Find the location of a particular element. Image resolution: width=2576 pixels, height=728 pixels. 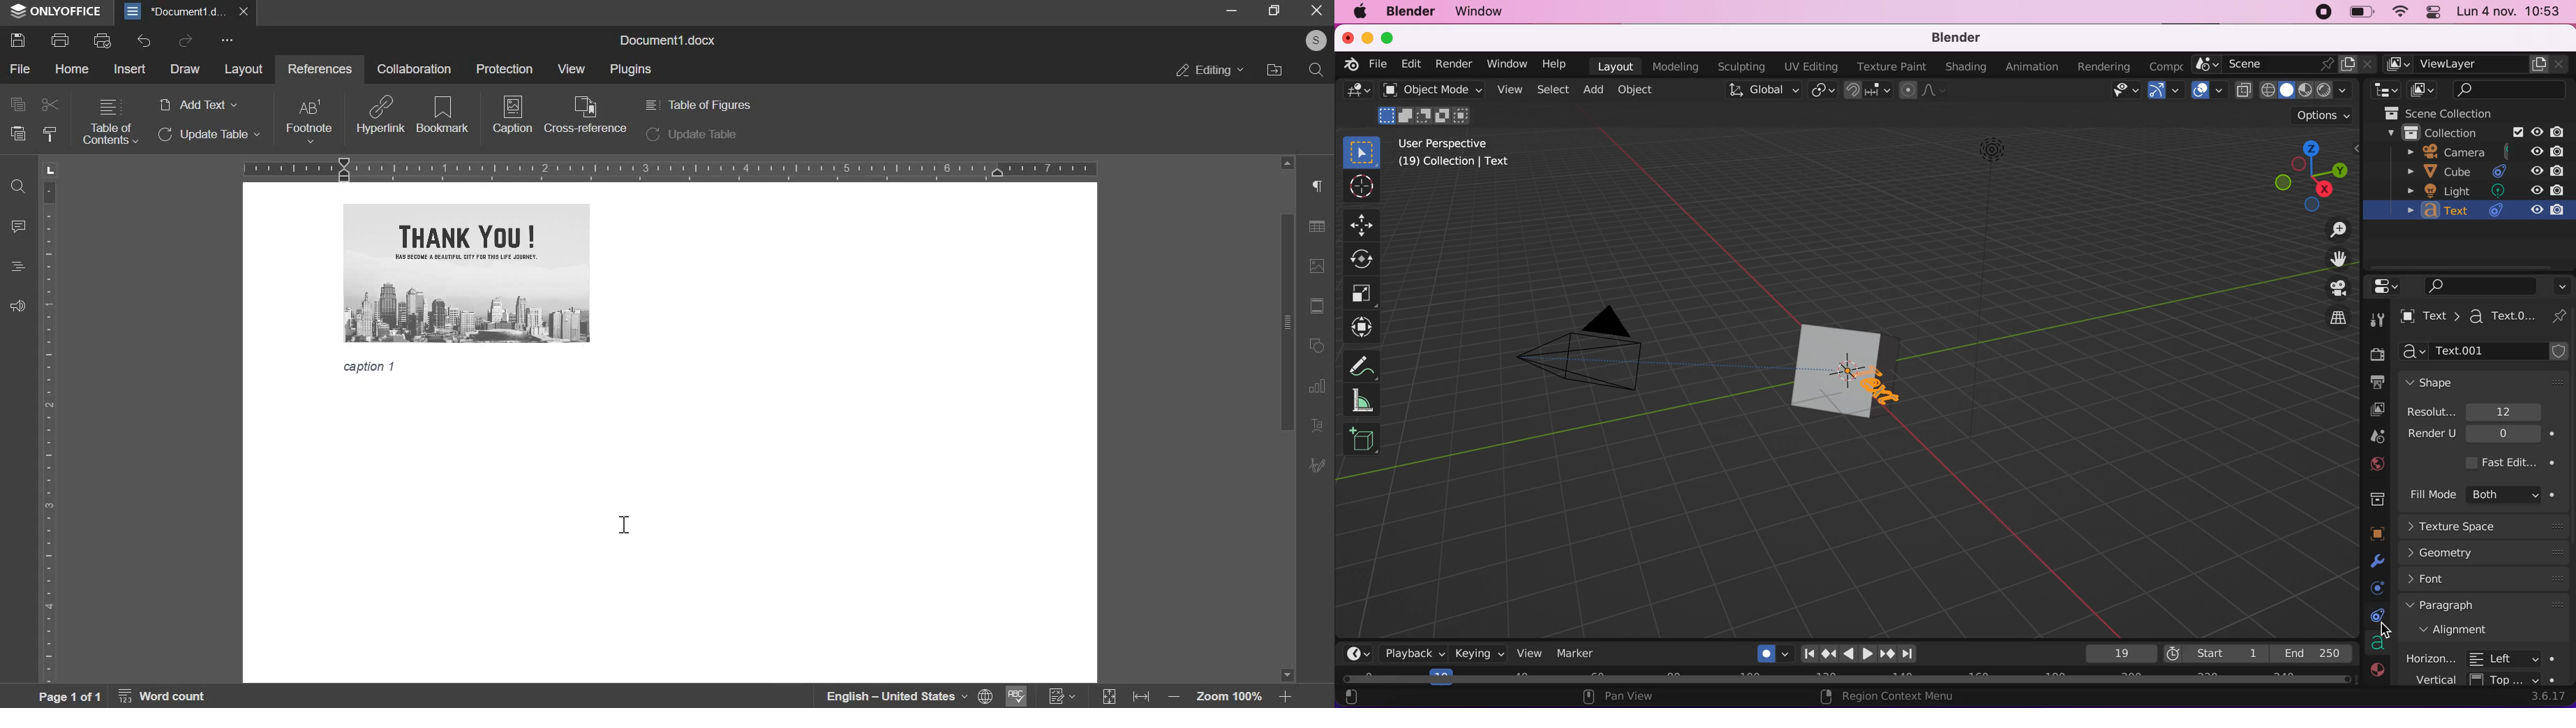

table of contents is located at coordinates (110, 122).